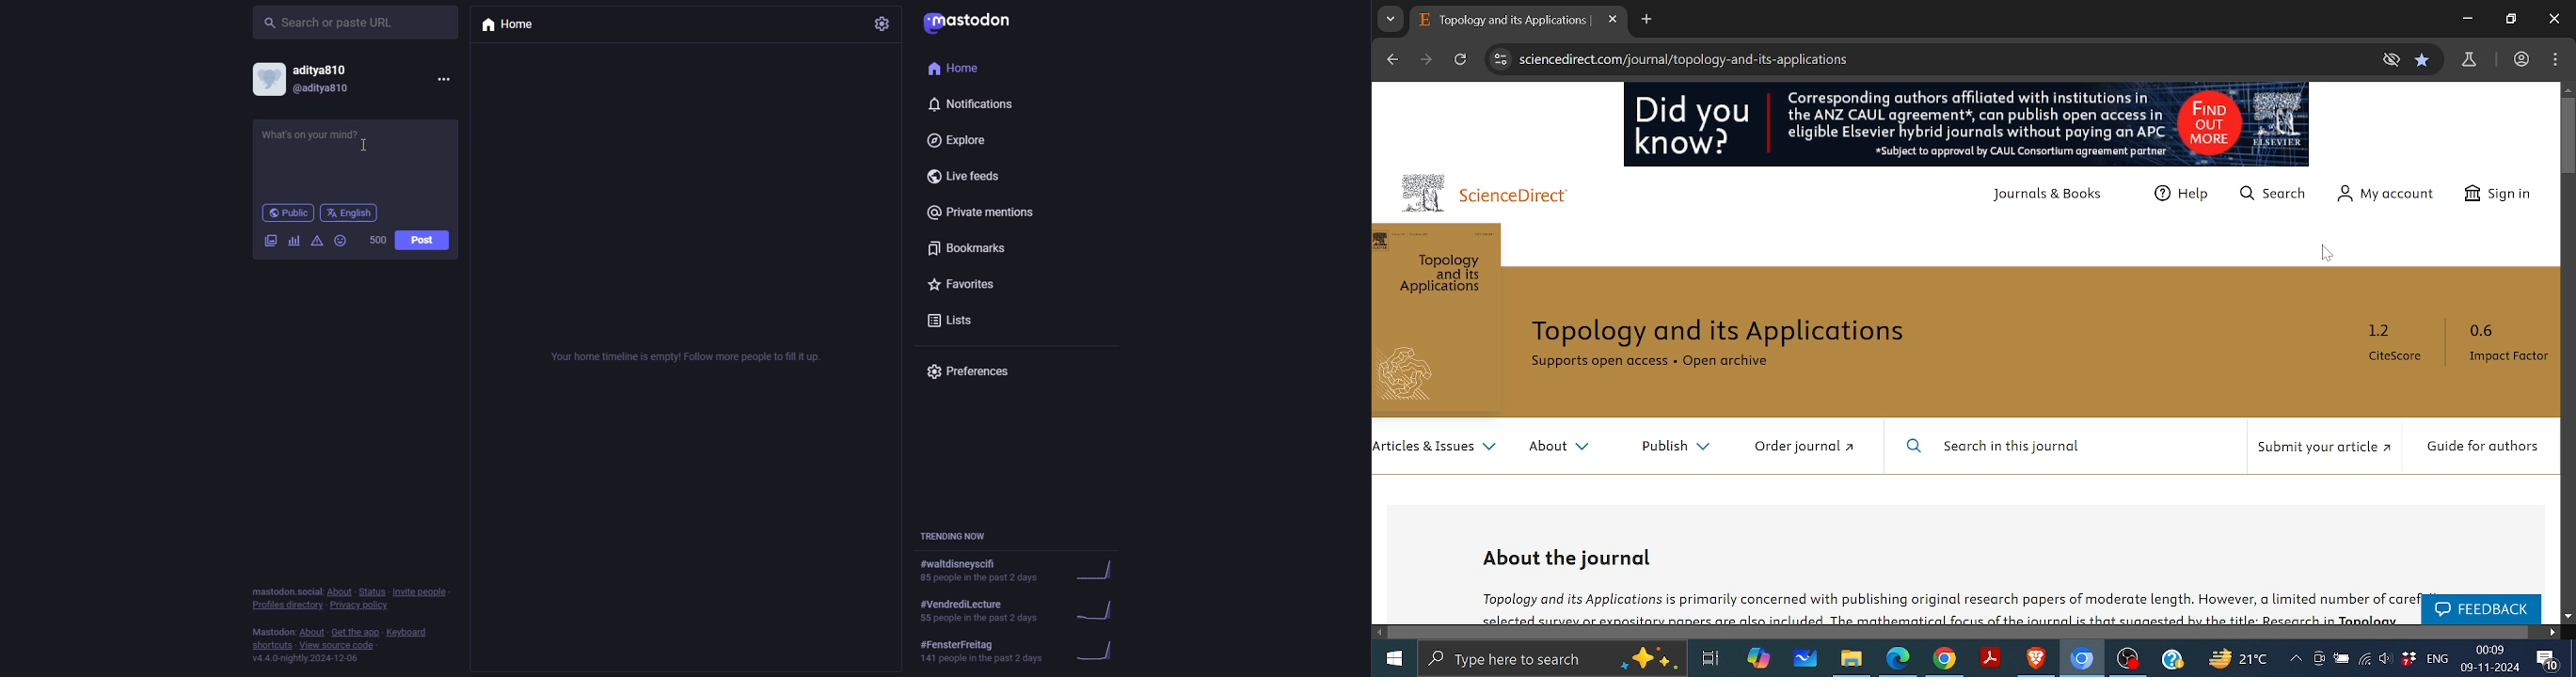 The width and height of the screenshot is (2576, 700). Describe the element at coordinates (2479, 610) in the screenshot. I see `feedback` at that location.